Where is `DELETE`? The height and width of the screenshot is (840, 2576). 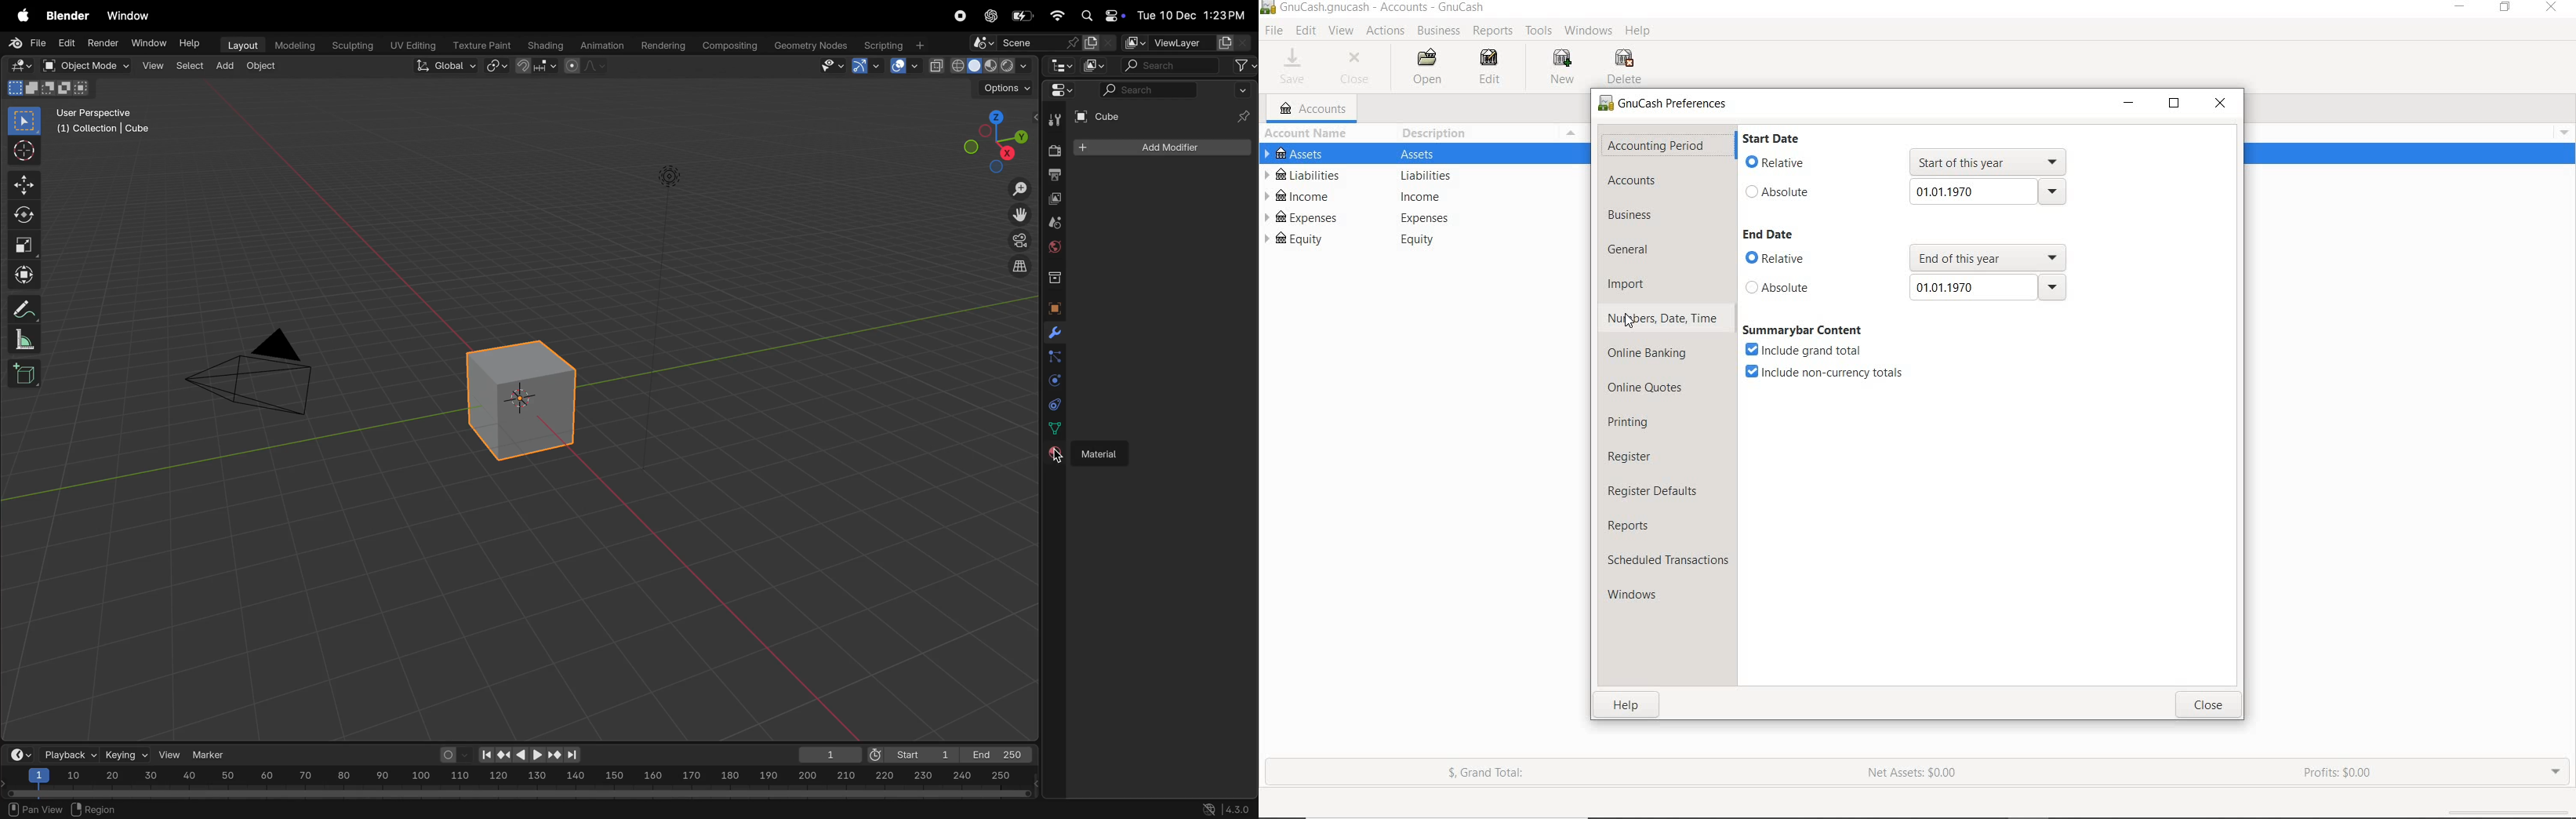
DELETE is located at coordinates (1626, 67).